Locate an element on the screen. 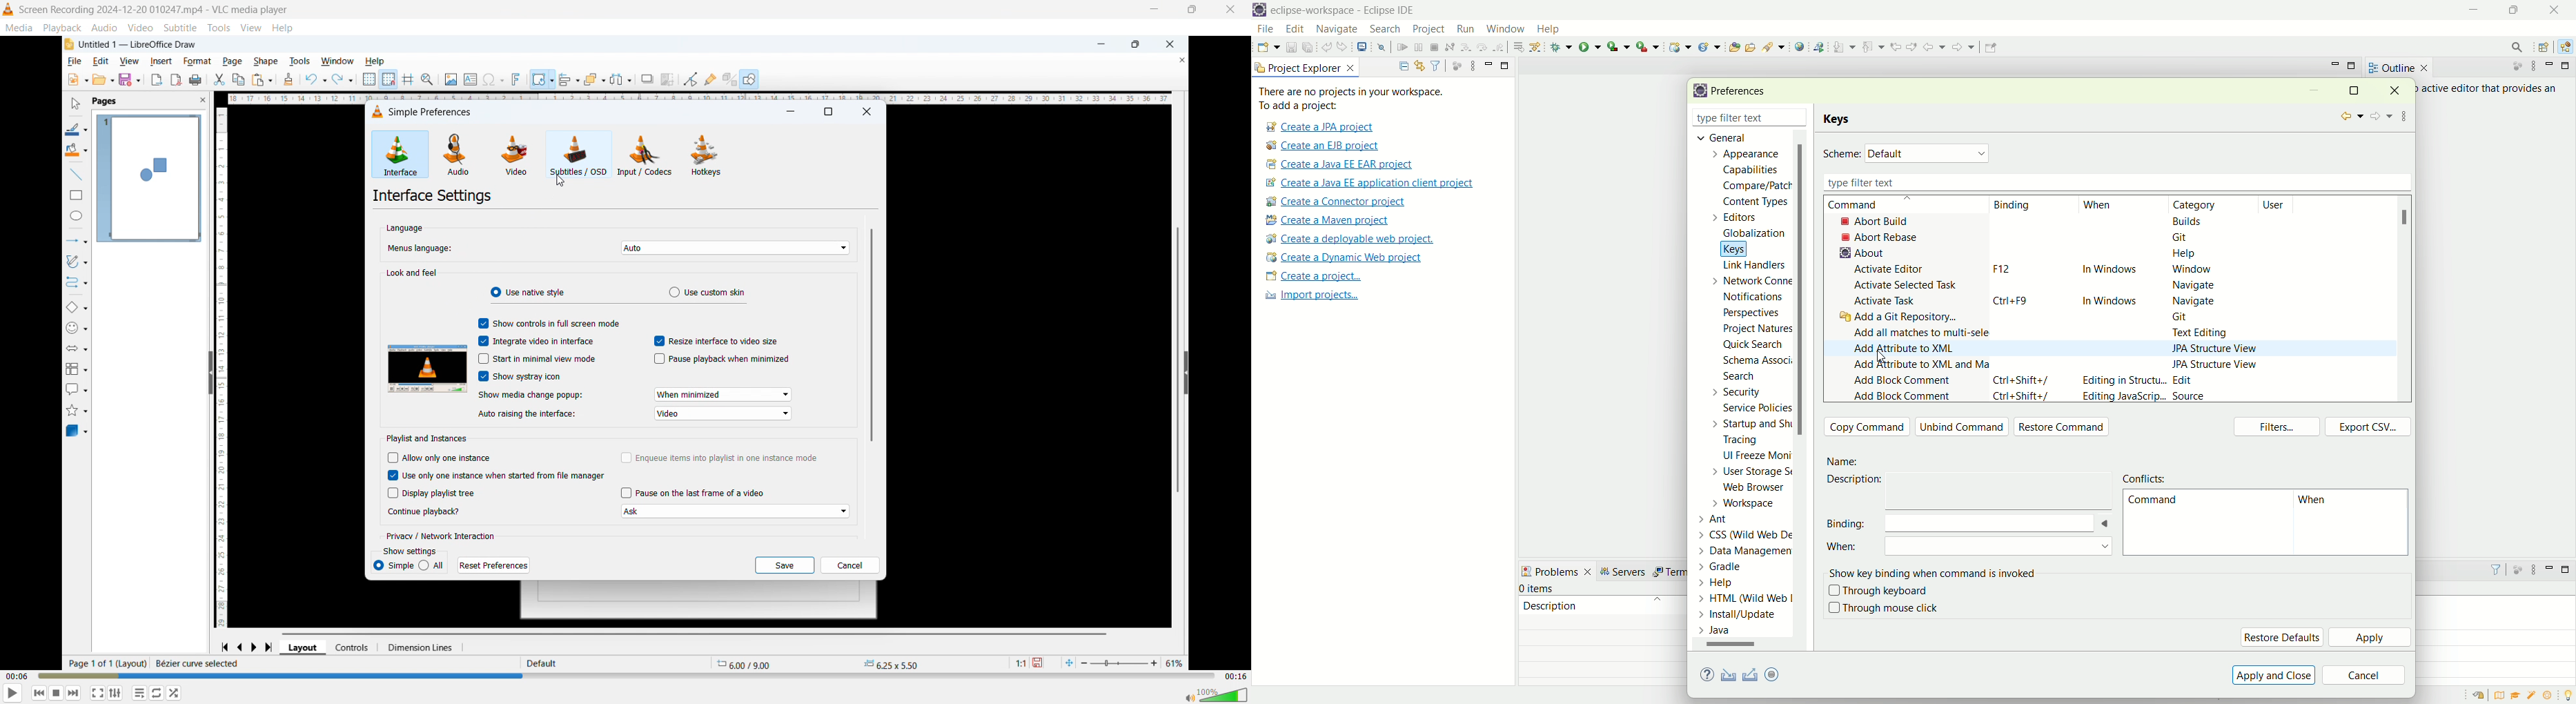 The image size is (2576, 728). Forward or next media  is located at coordinates (73, 694).